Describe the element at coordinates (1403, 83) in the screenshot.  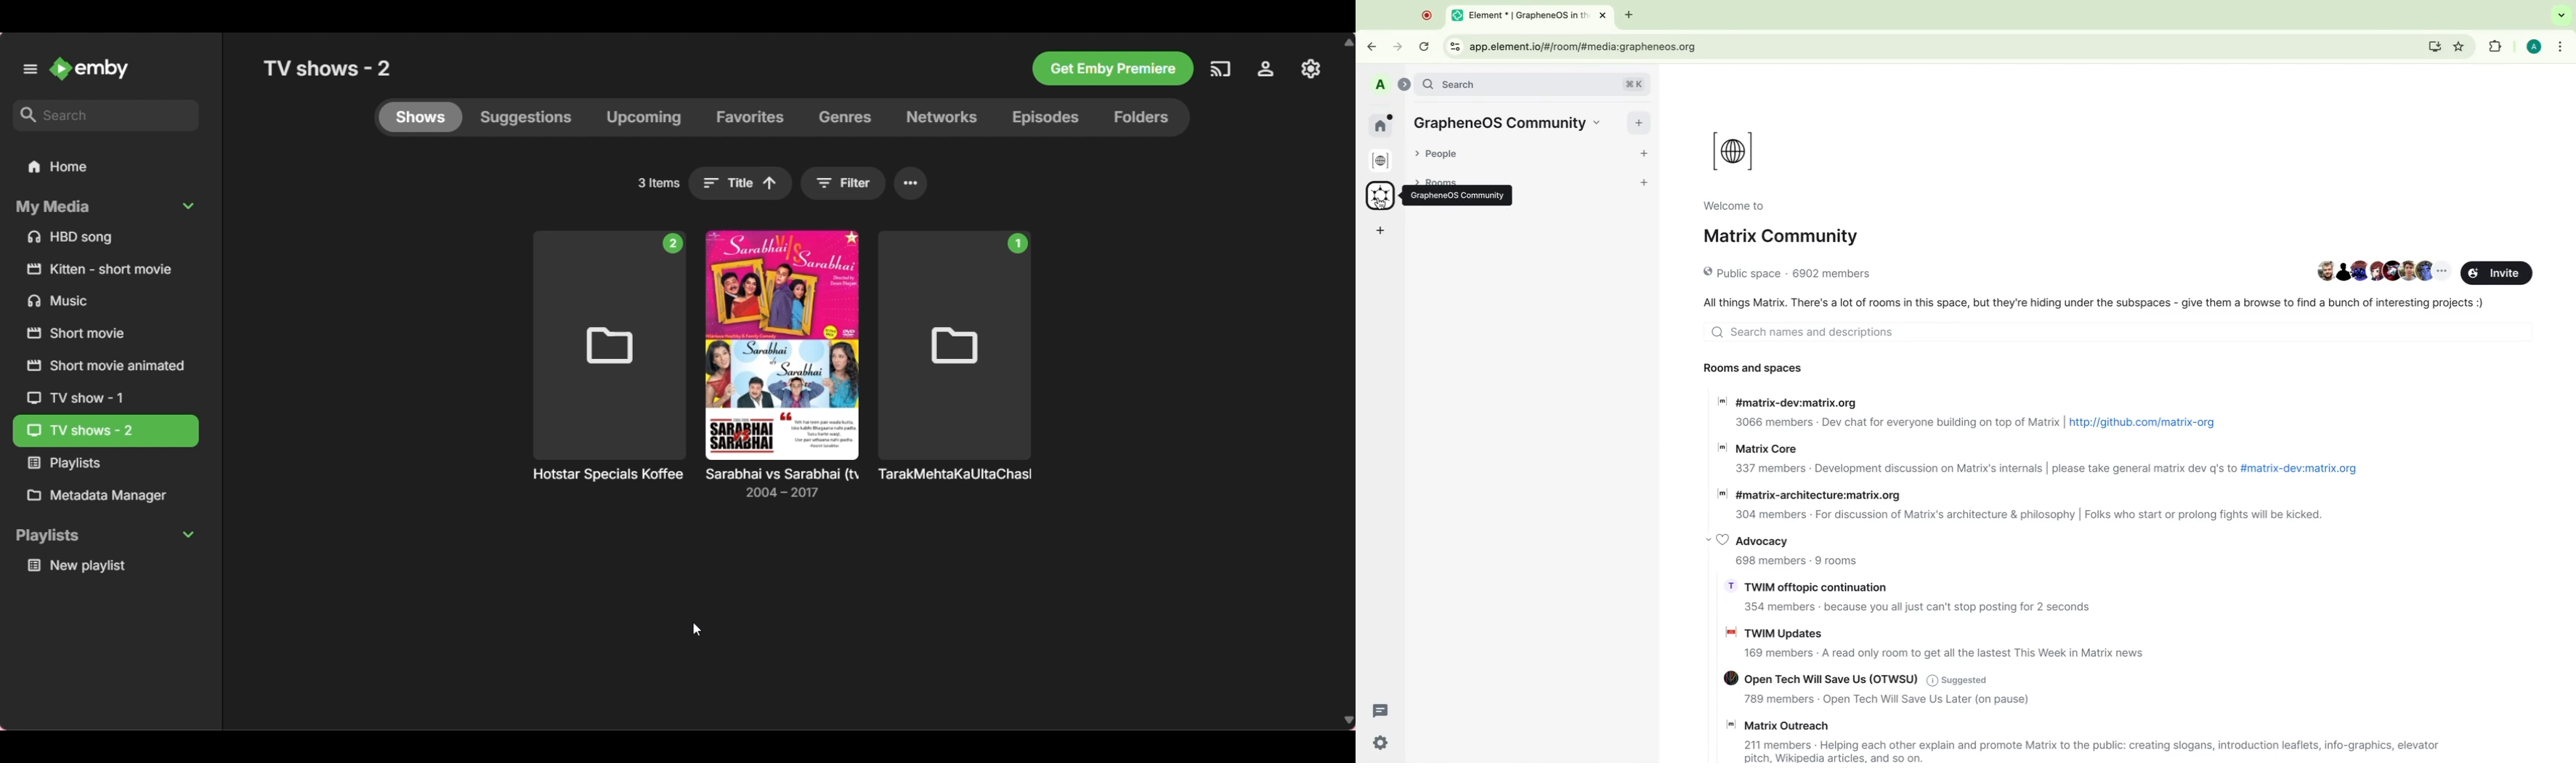
I see `expand` at that location.